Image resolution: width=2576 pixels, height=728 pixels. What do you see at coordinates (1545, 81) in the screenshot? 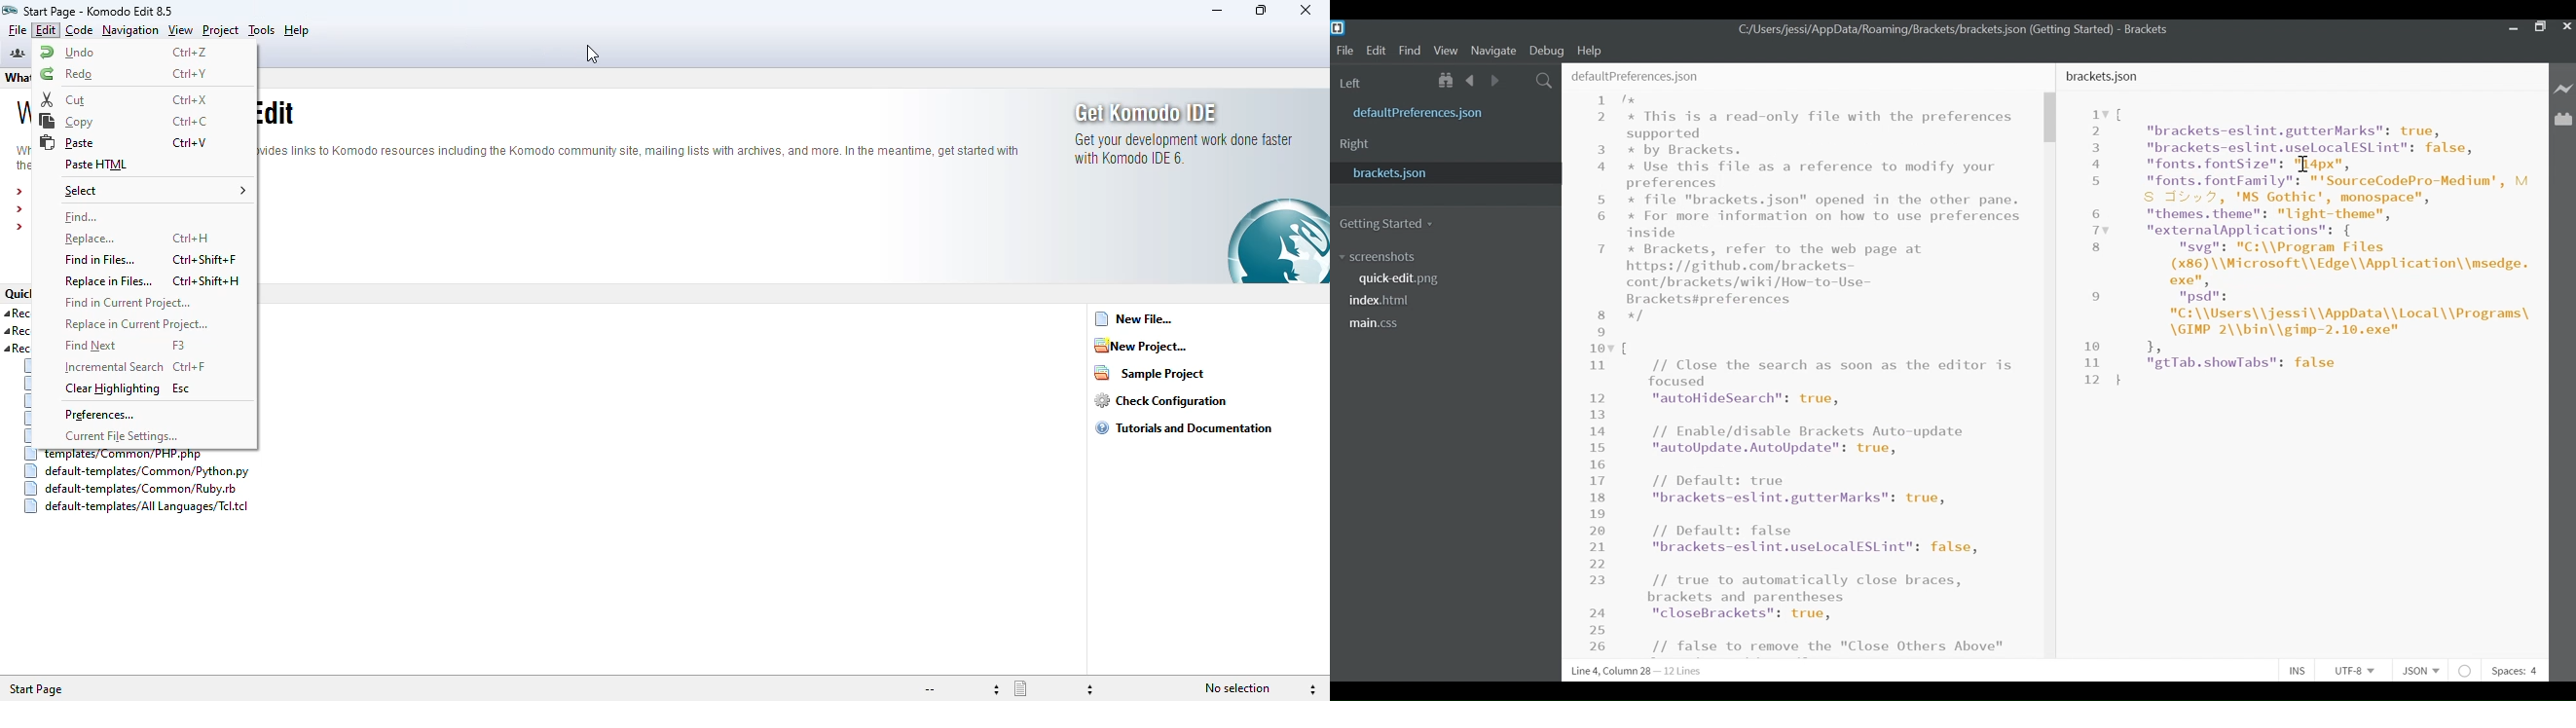
I see `Search icon` at bounding box center [1545, 81].